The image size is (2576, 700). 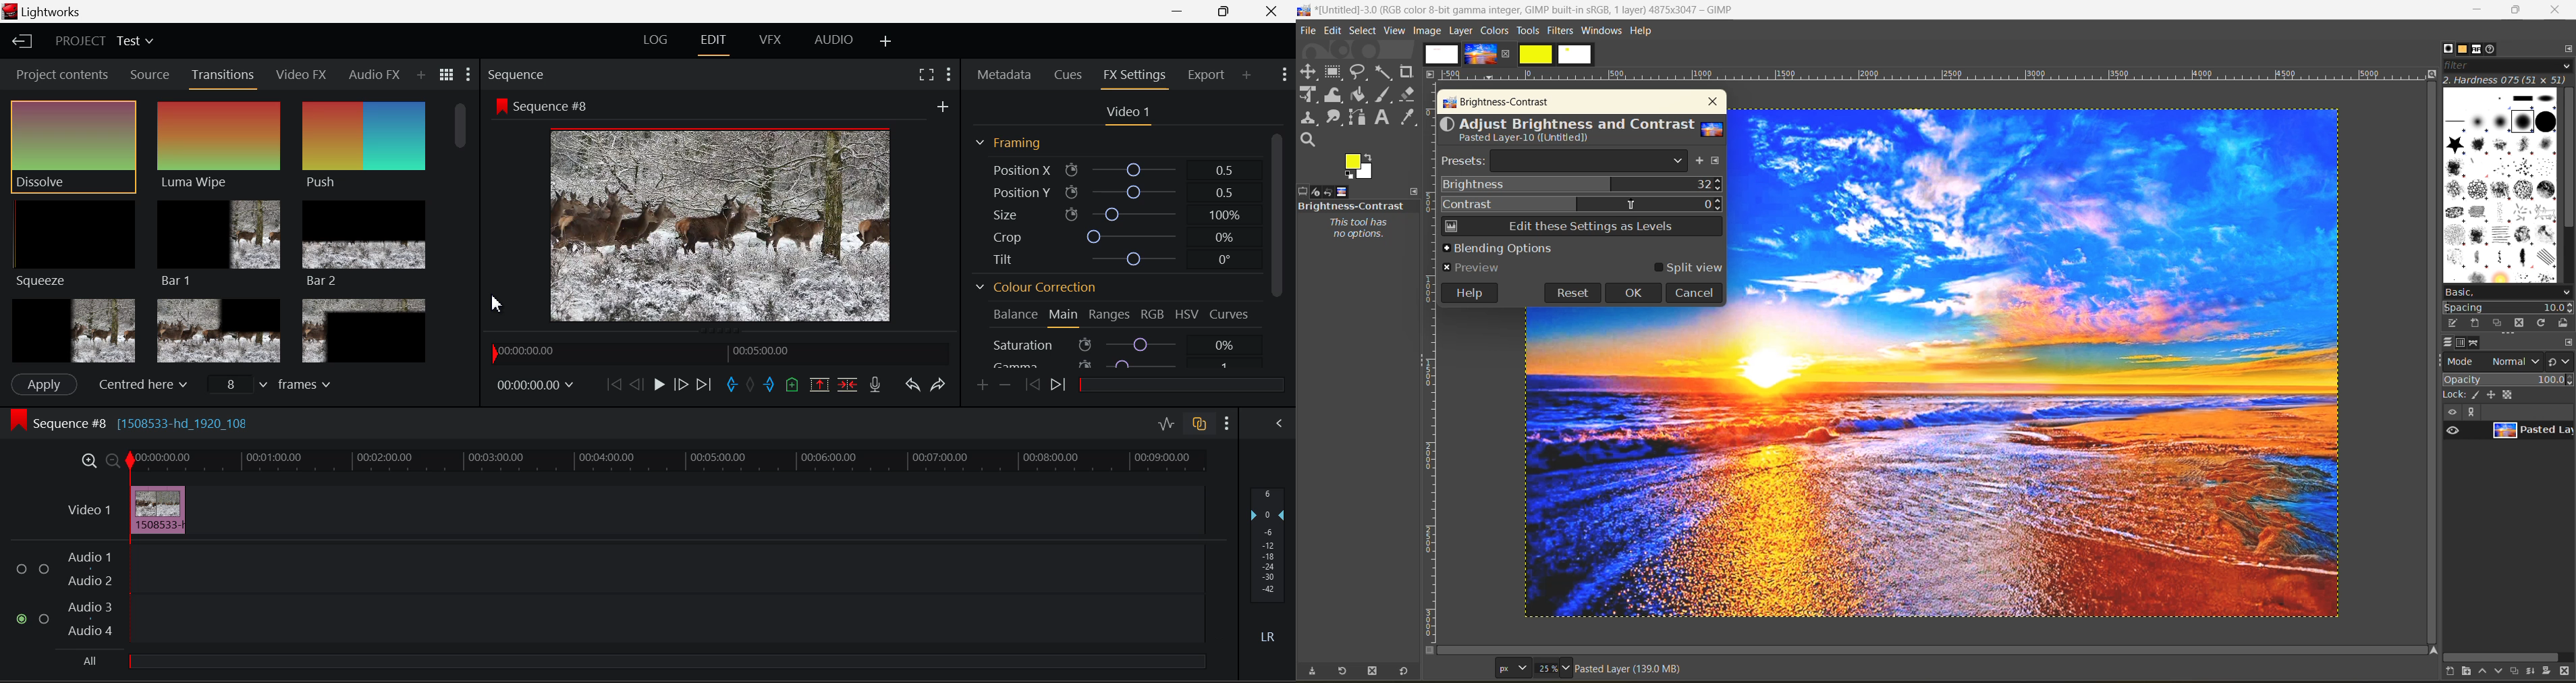 What do you see at coordinates (62, 74) in the screenshot?
I see `Project contents` at bounding box center [62, 74].